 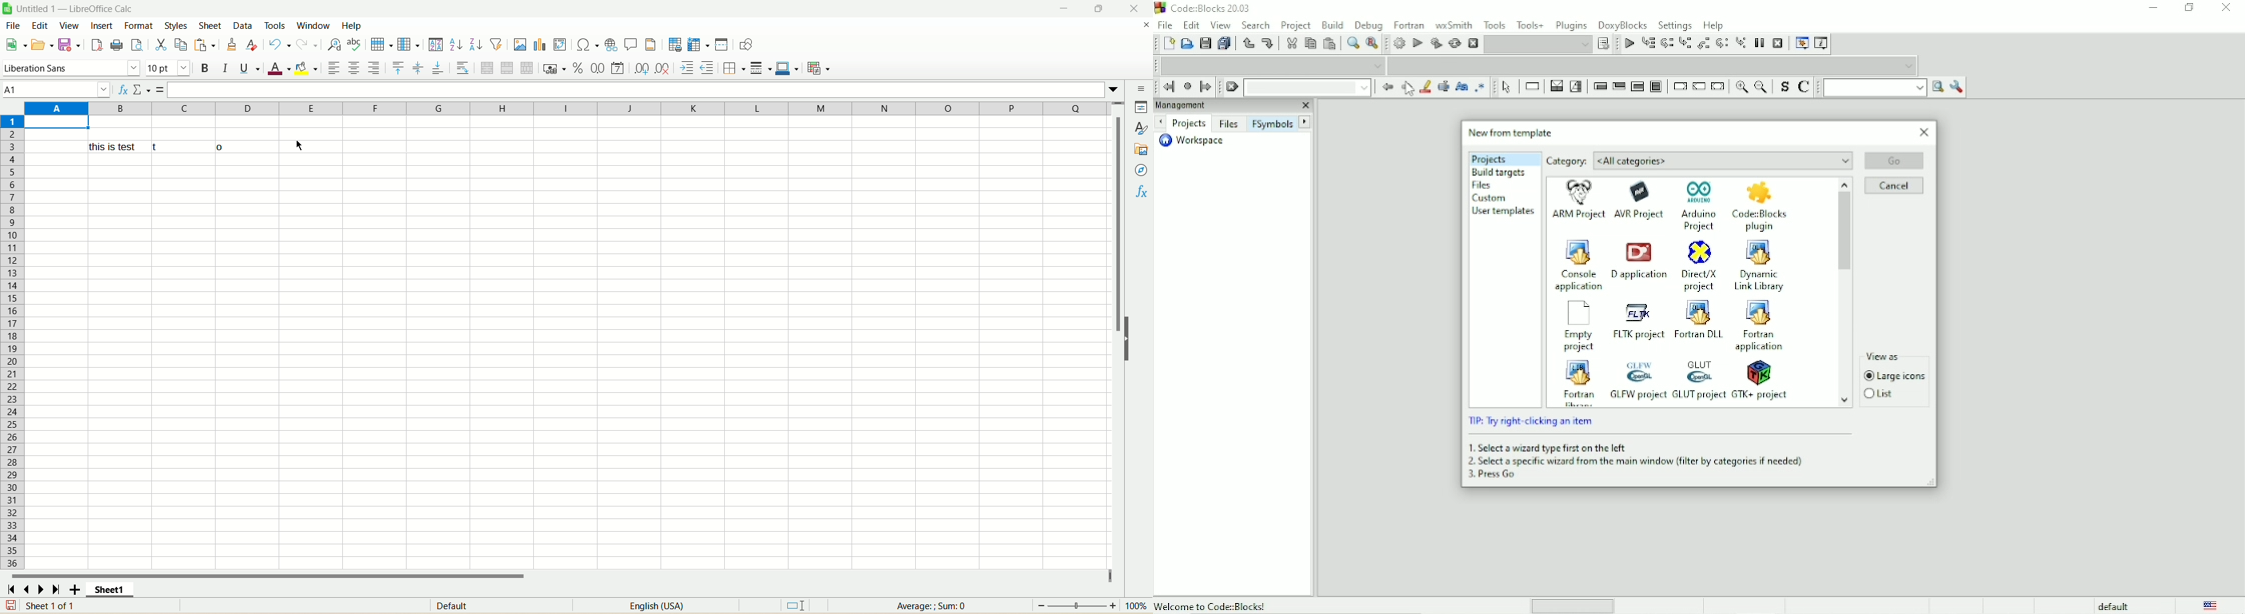 I want to click on Instruction, so click(x=1534, y=86).